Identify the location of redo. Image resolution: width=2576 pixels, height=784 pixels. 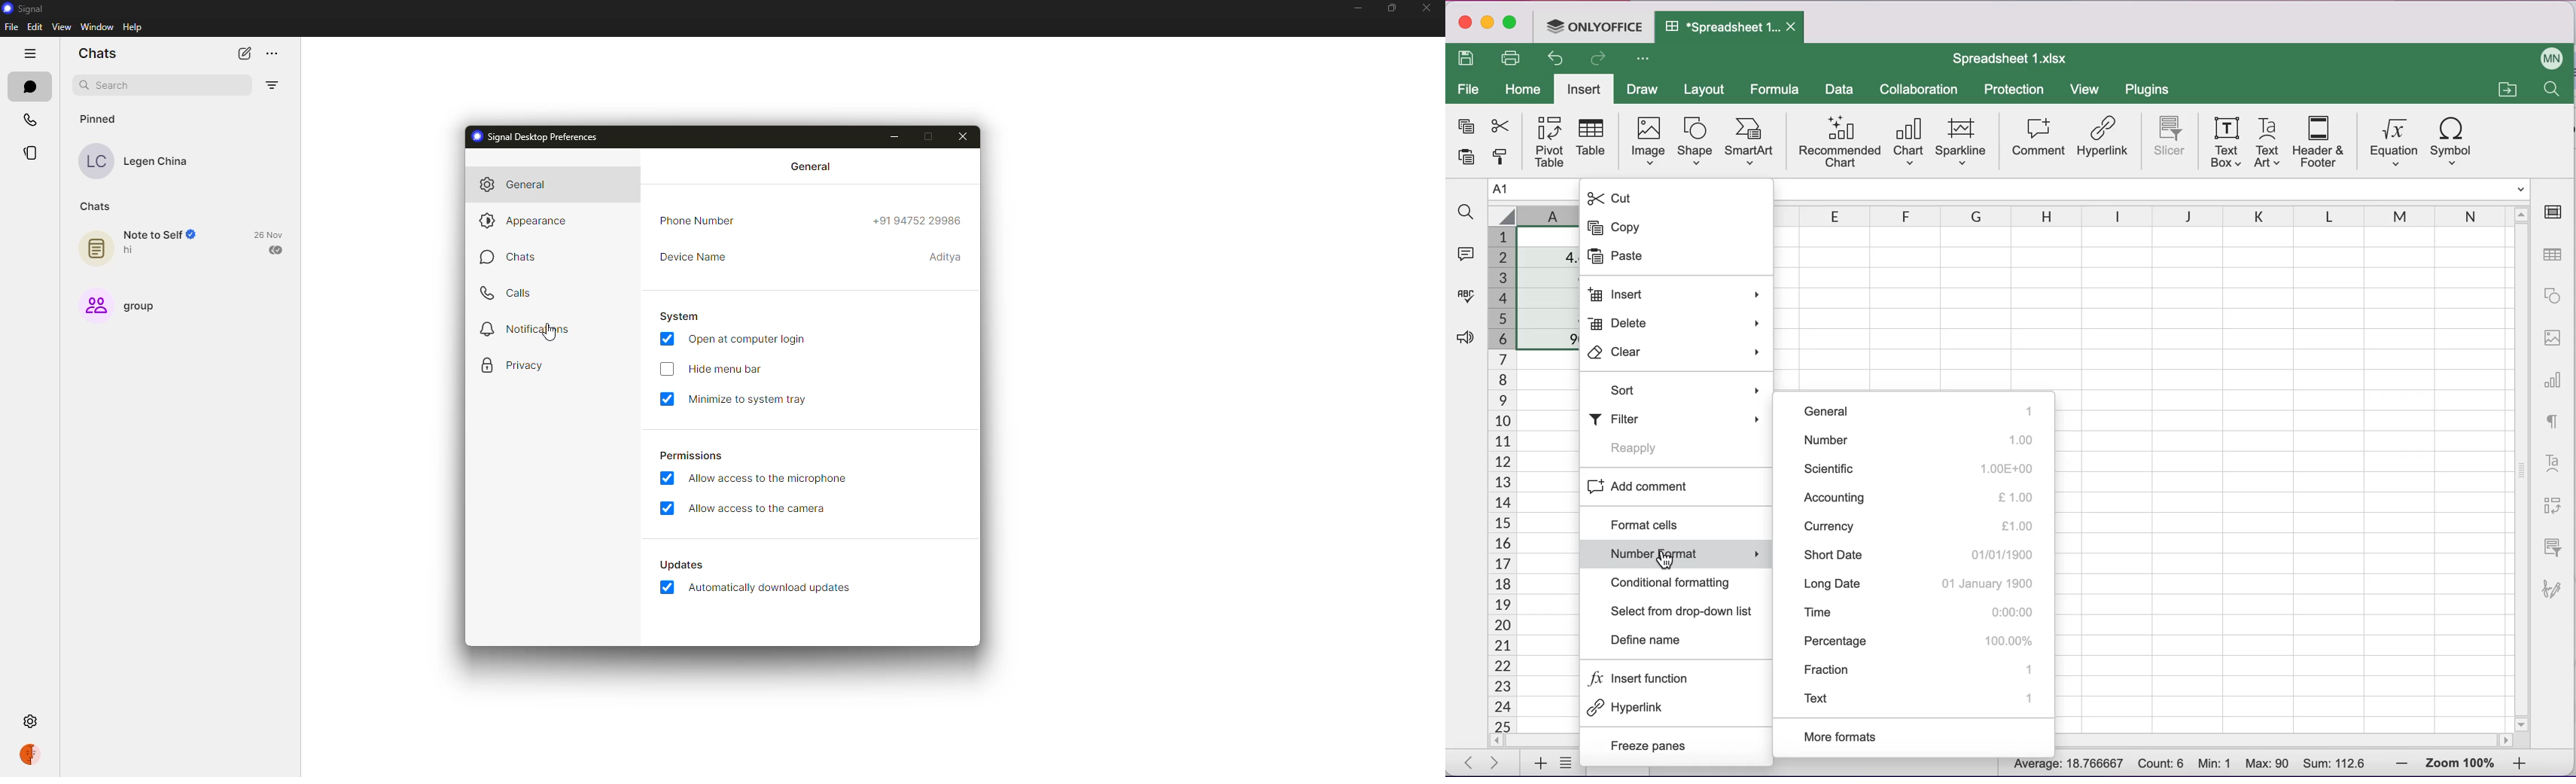
(1601, 60).